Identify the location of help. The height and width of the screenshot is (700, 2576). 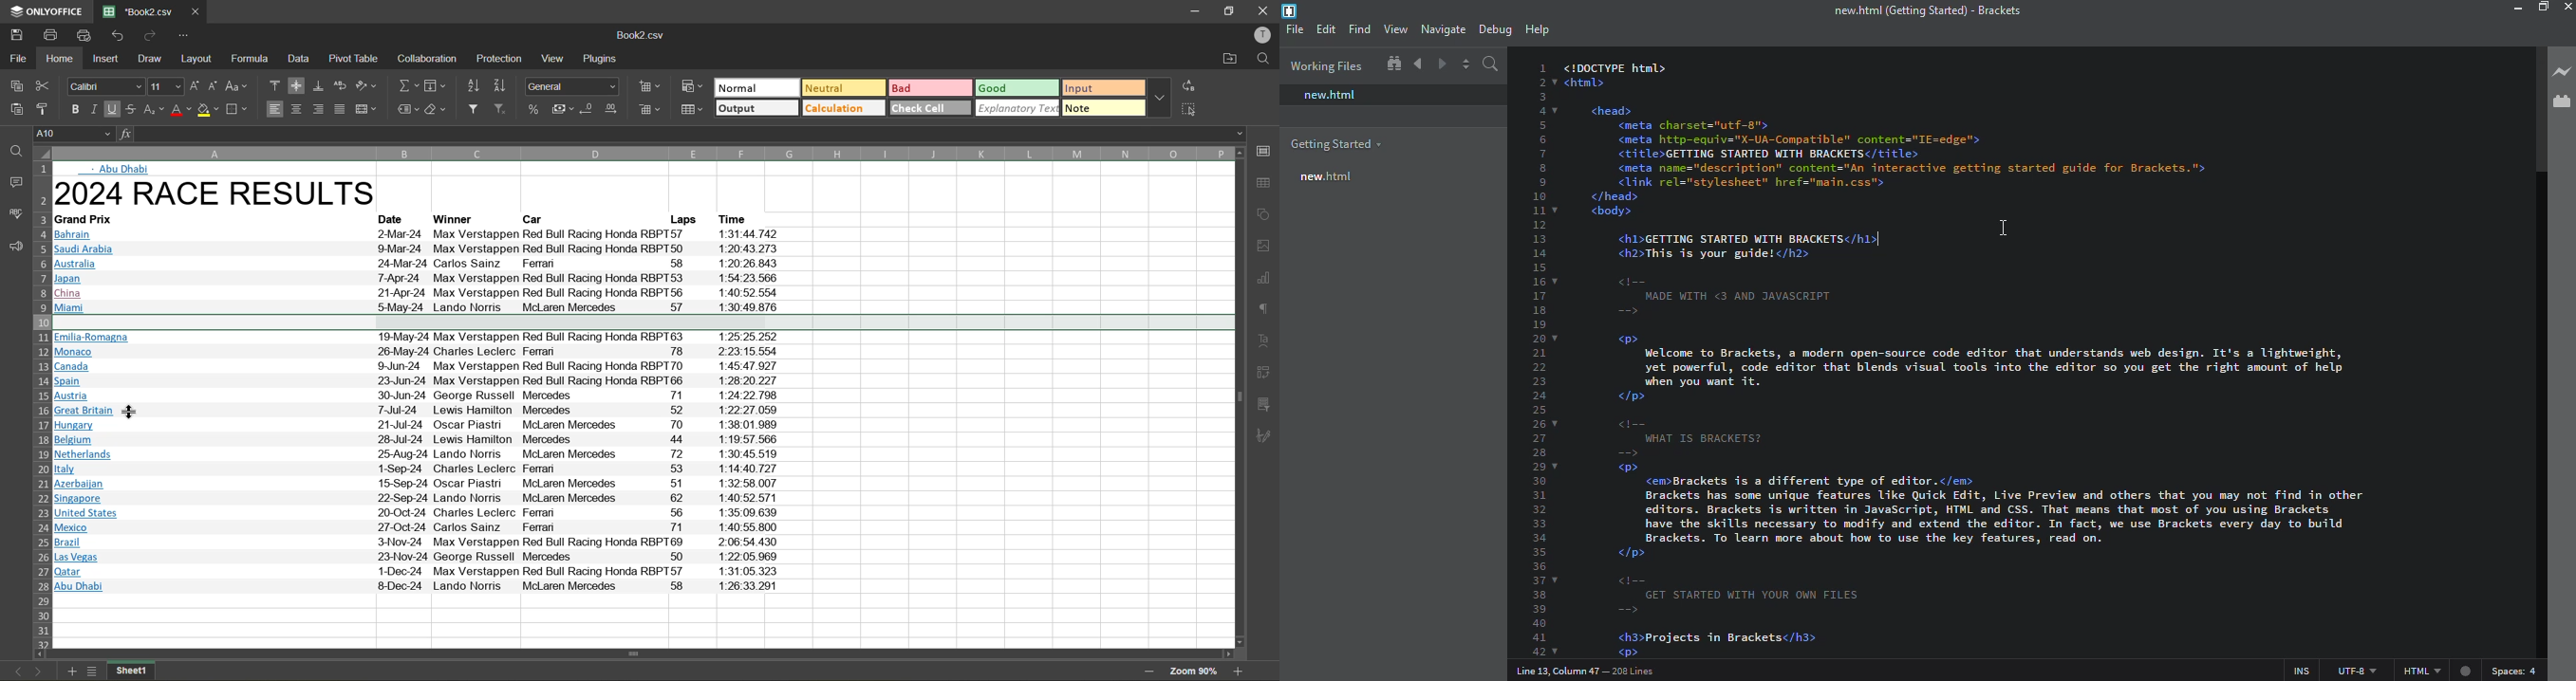
(1536, 27).